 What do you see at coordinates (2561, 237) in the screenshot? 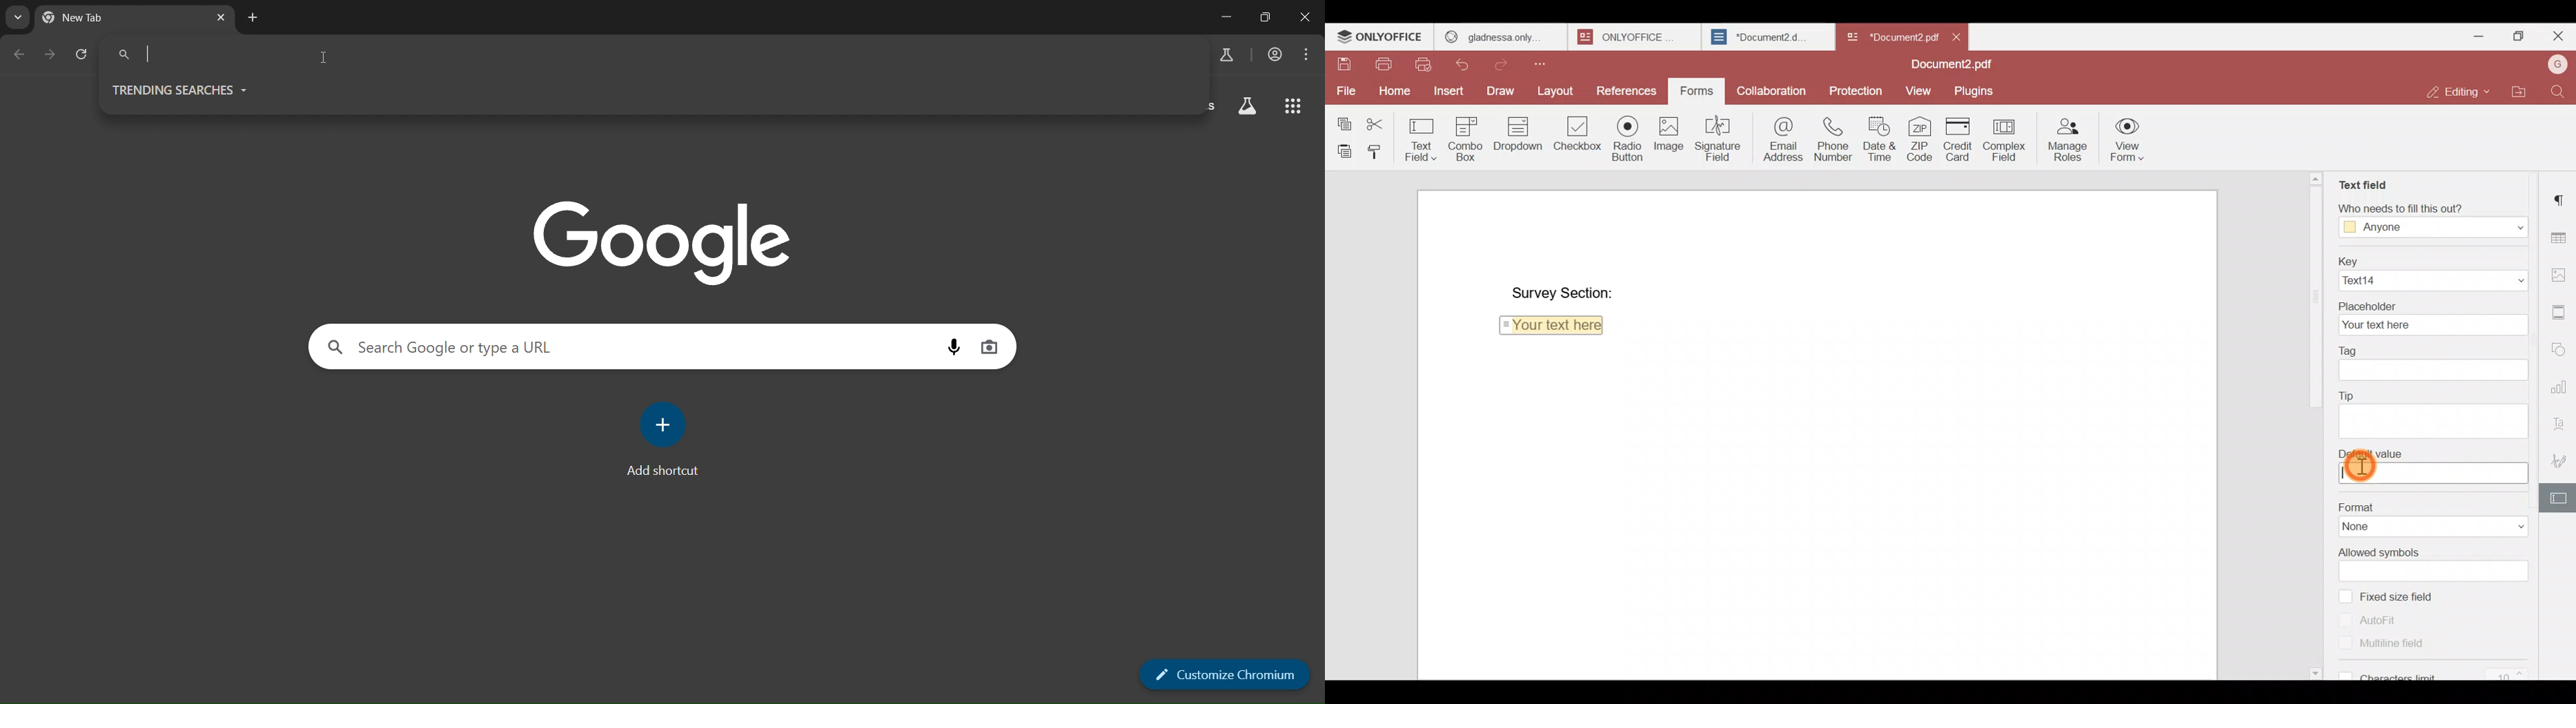
I see `Table settings` at bounding box center [2561, 237].